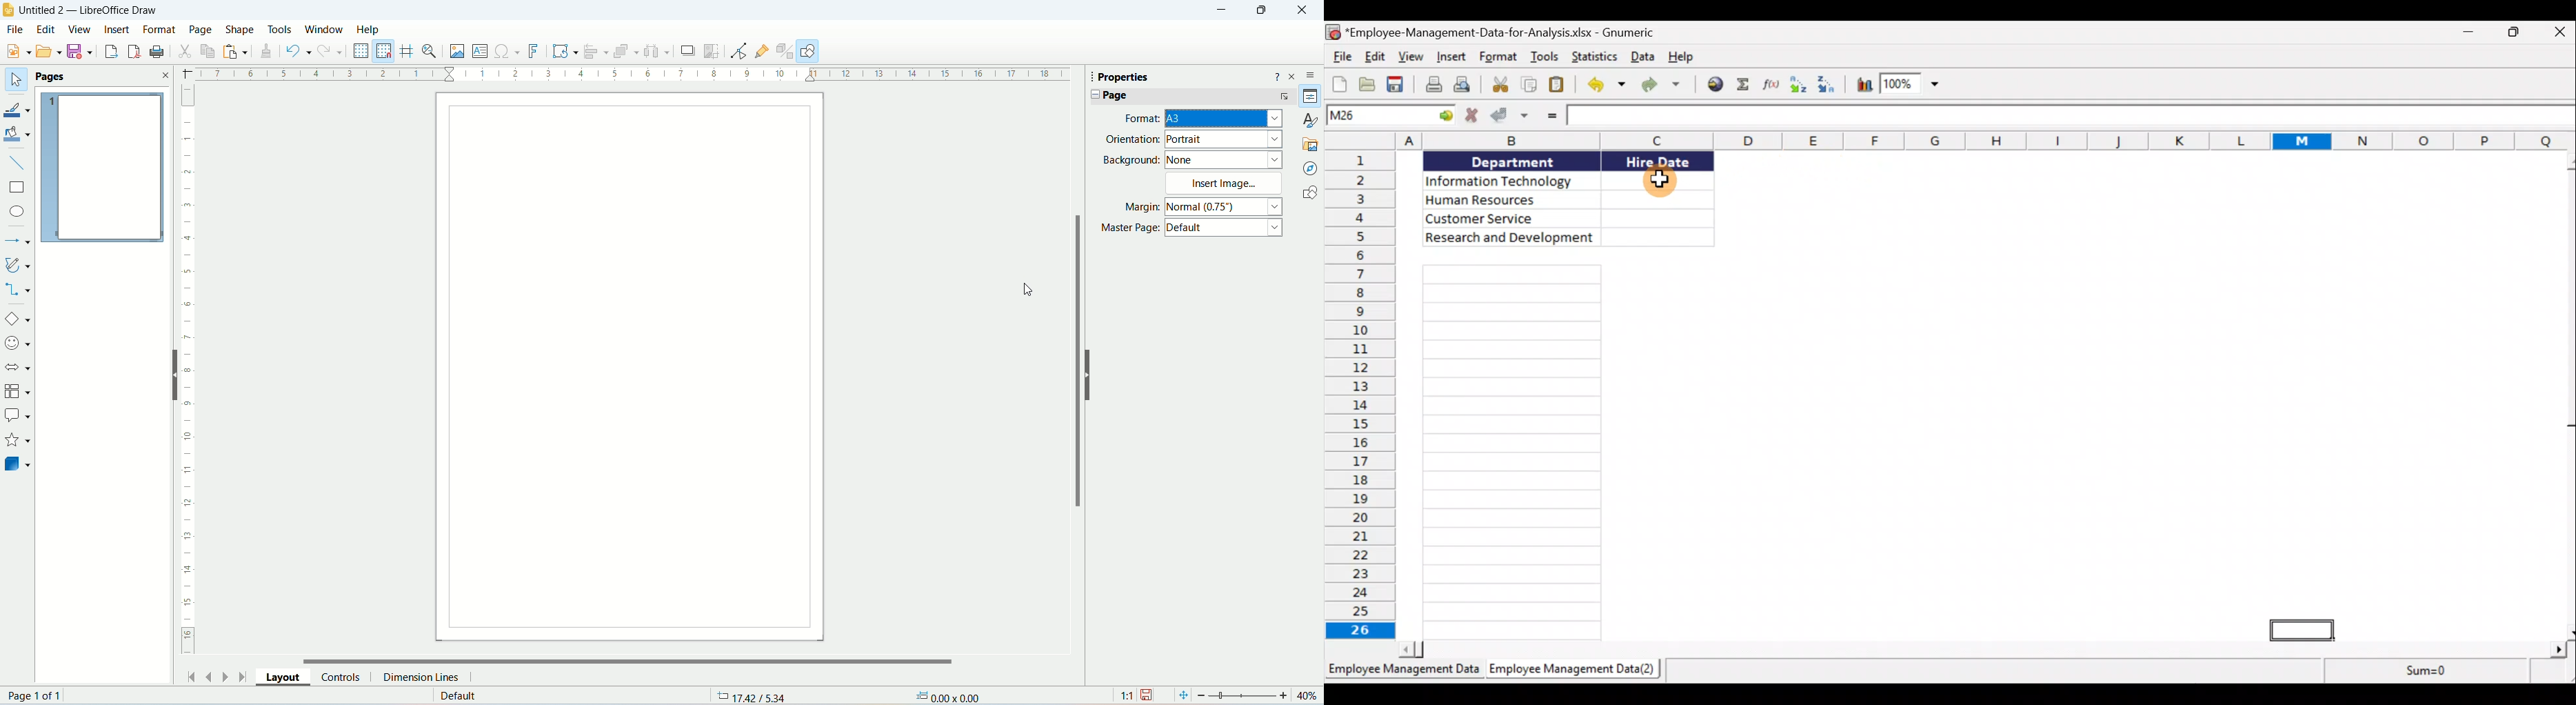  Describe the element at coordinates (18, 415) in the screenshot. I see `callout` at that location.